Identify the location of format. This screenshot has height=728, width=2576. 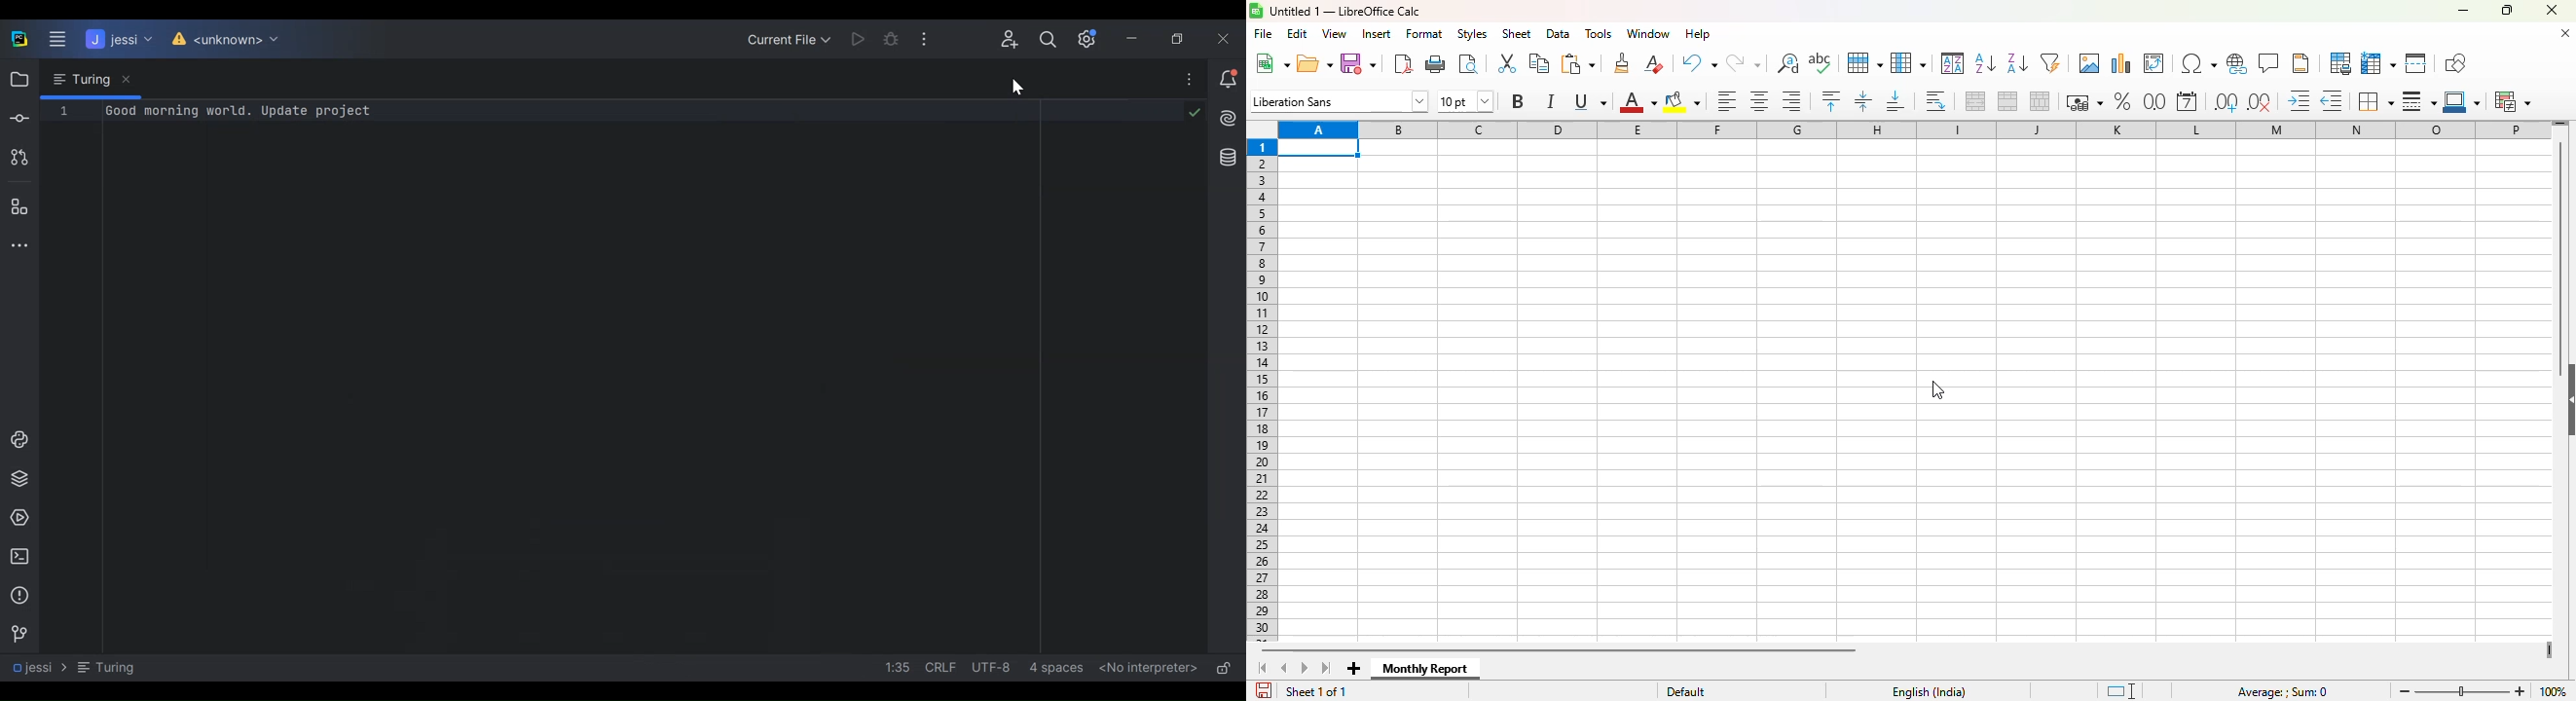
(1424, 34).